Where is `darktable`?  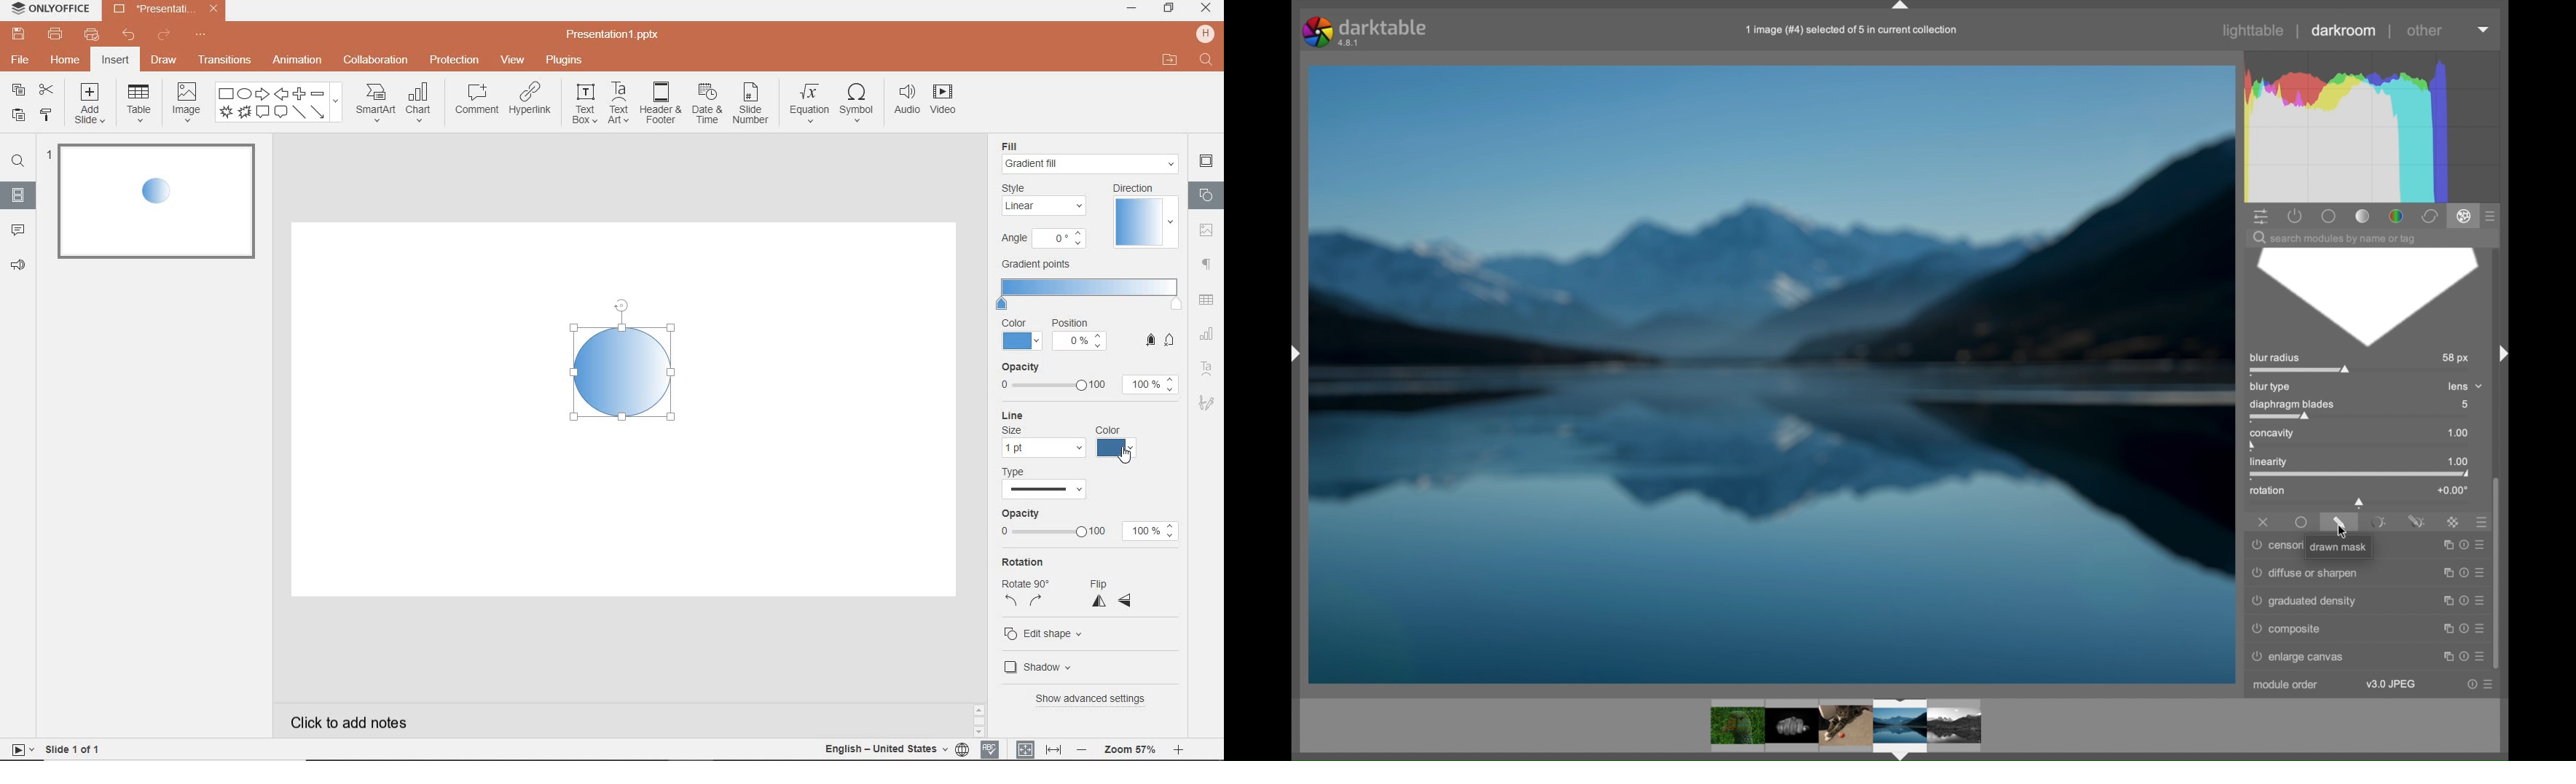
darktable is located at coordinates (1364, 30).